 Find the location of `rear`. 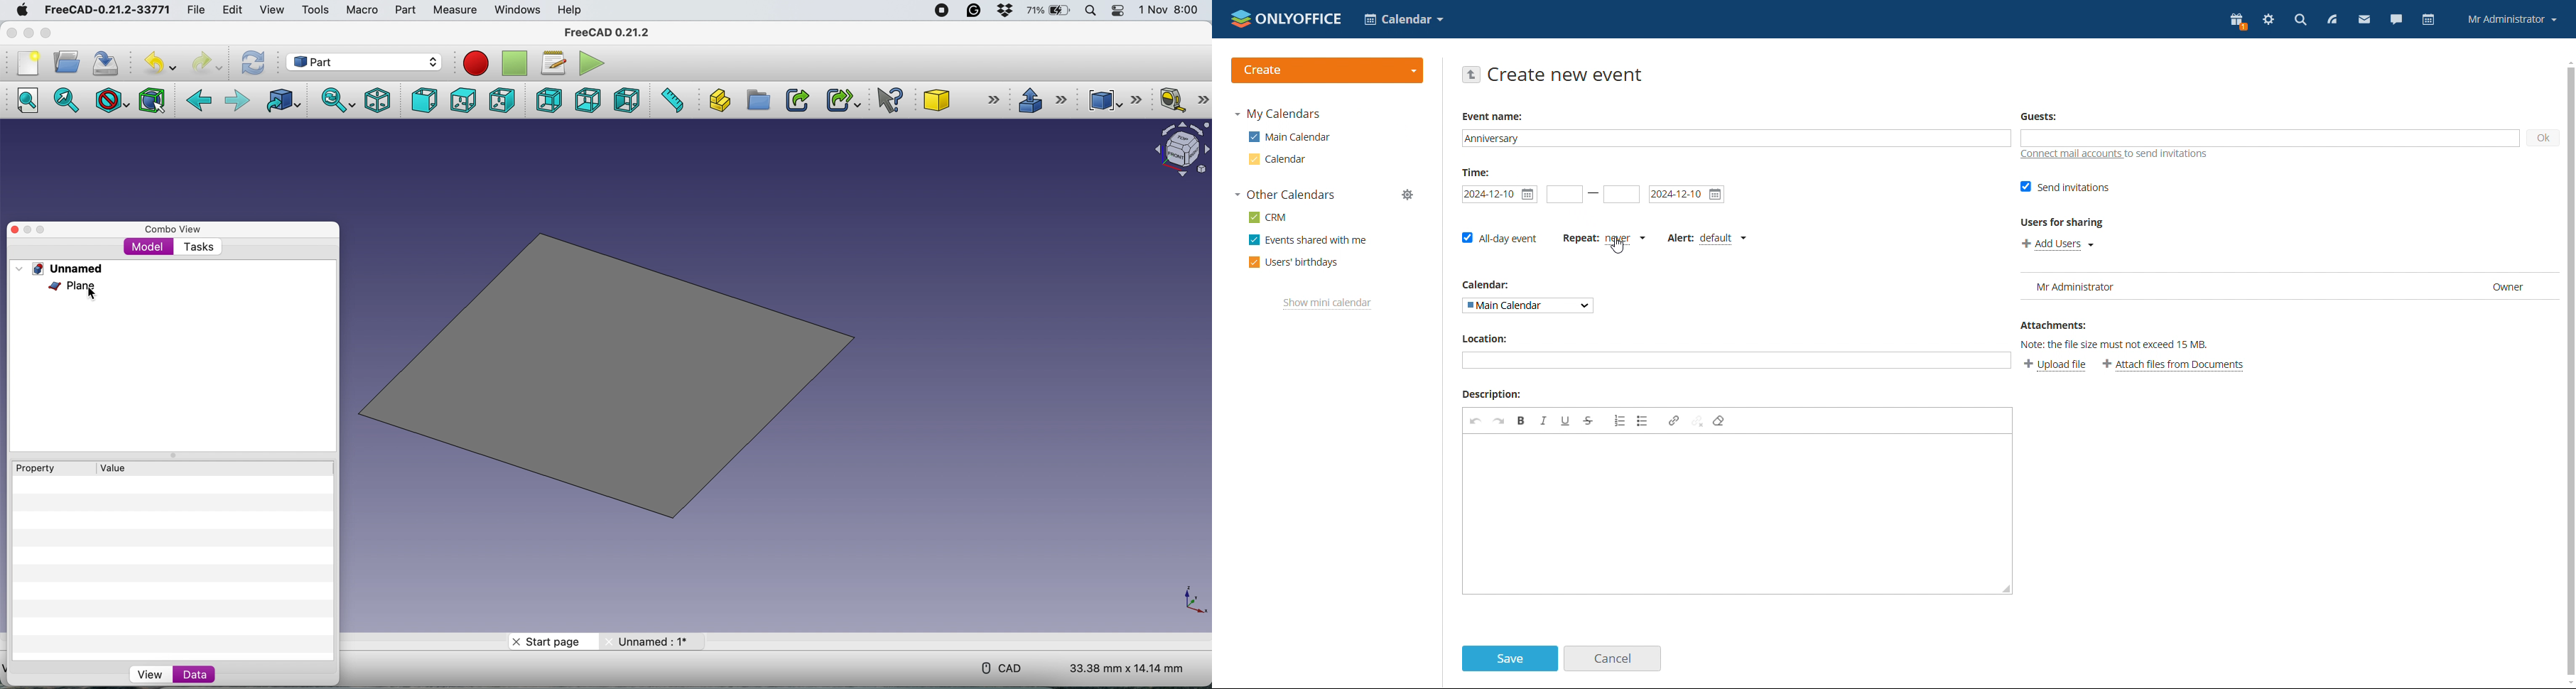

rear is located at coordinates (549, 99).